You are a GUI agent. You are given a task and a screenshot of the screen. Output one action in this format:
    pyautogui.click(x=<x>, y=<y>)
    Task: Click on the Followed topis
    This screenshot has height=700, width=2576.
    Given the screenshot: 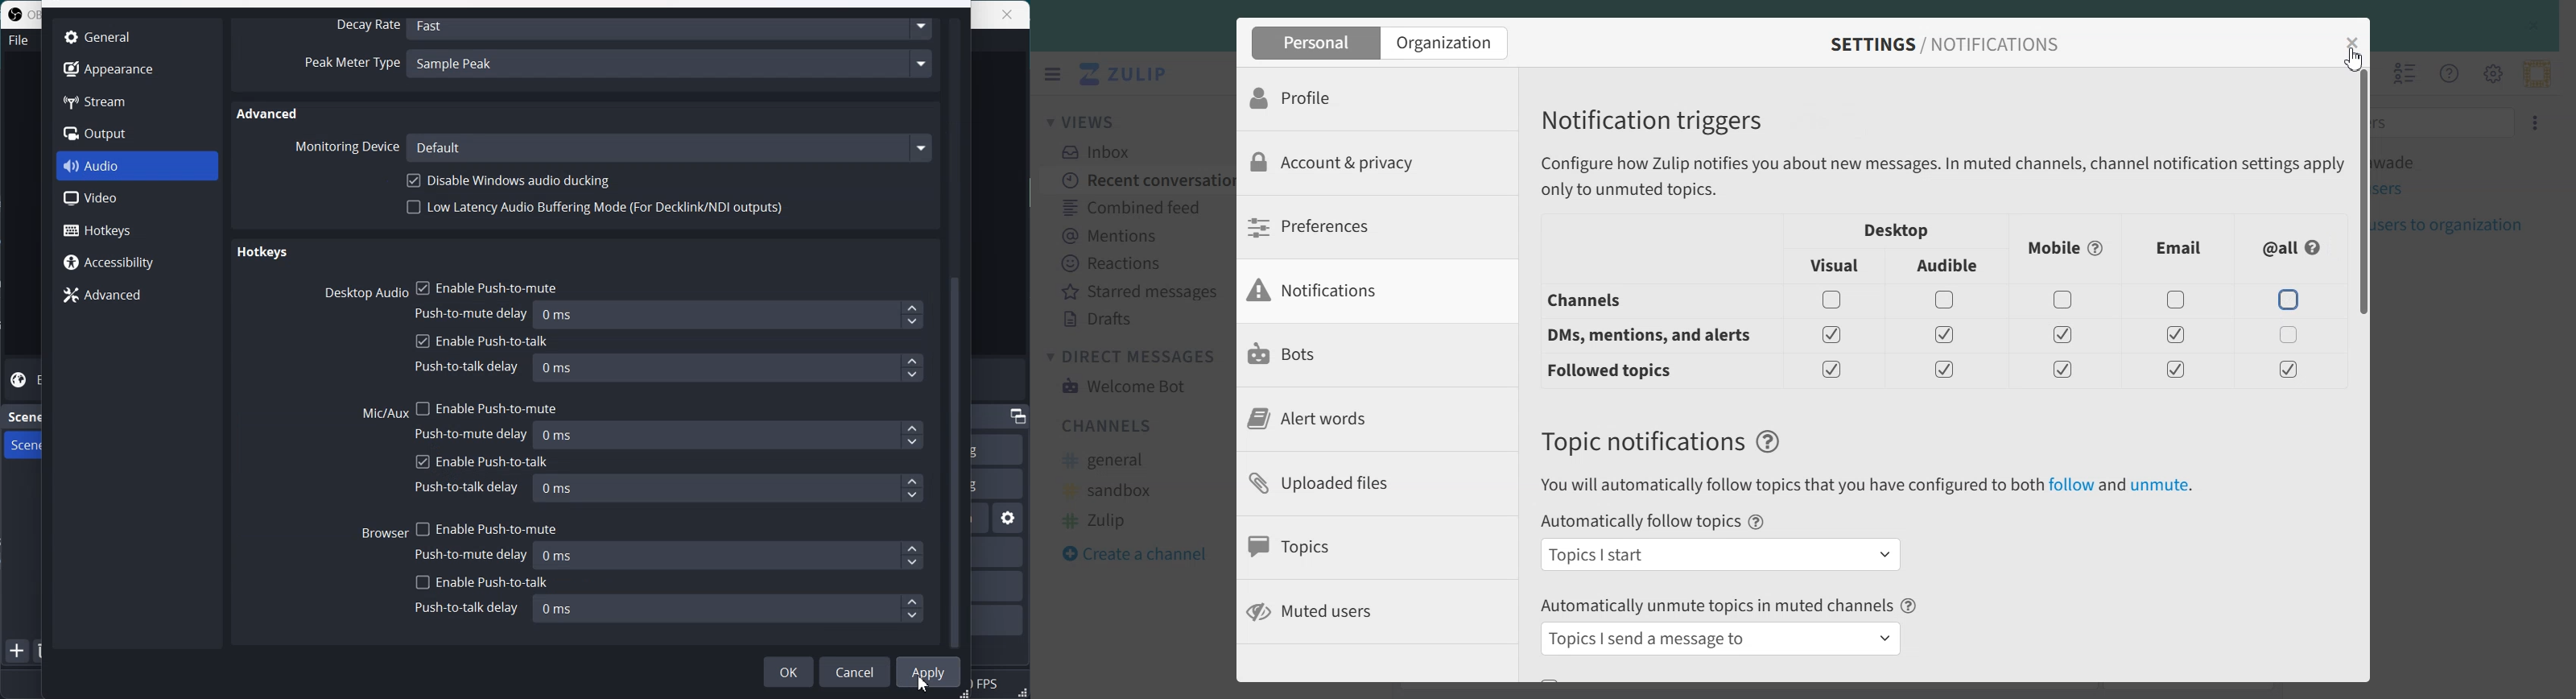 What is the action you would take?
    pyautogui.click(x=1613, y=371)
    